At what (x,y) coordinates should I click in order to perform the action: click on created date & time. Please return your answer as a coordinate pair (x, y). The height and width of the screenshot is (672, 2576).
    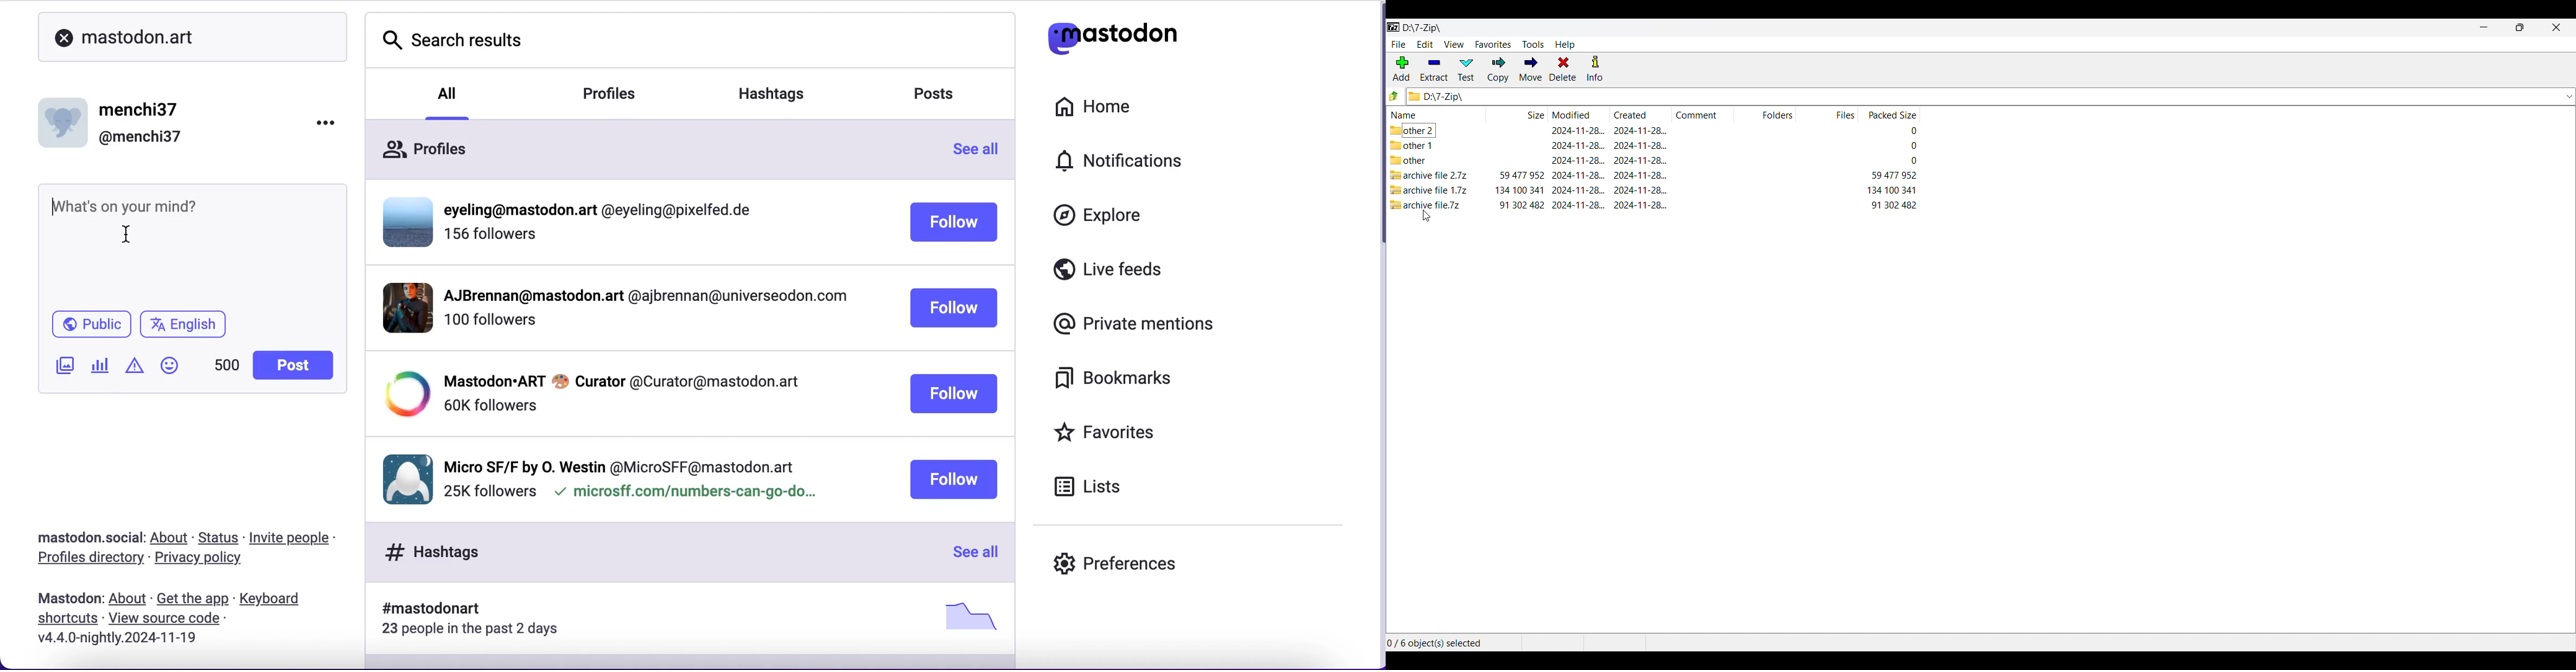
    Looking at the image, I should click on (1640, 175).